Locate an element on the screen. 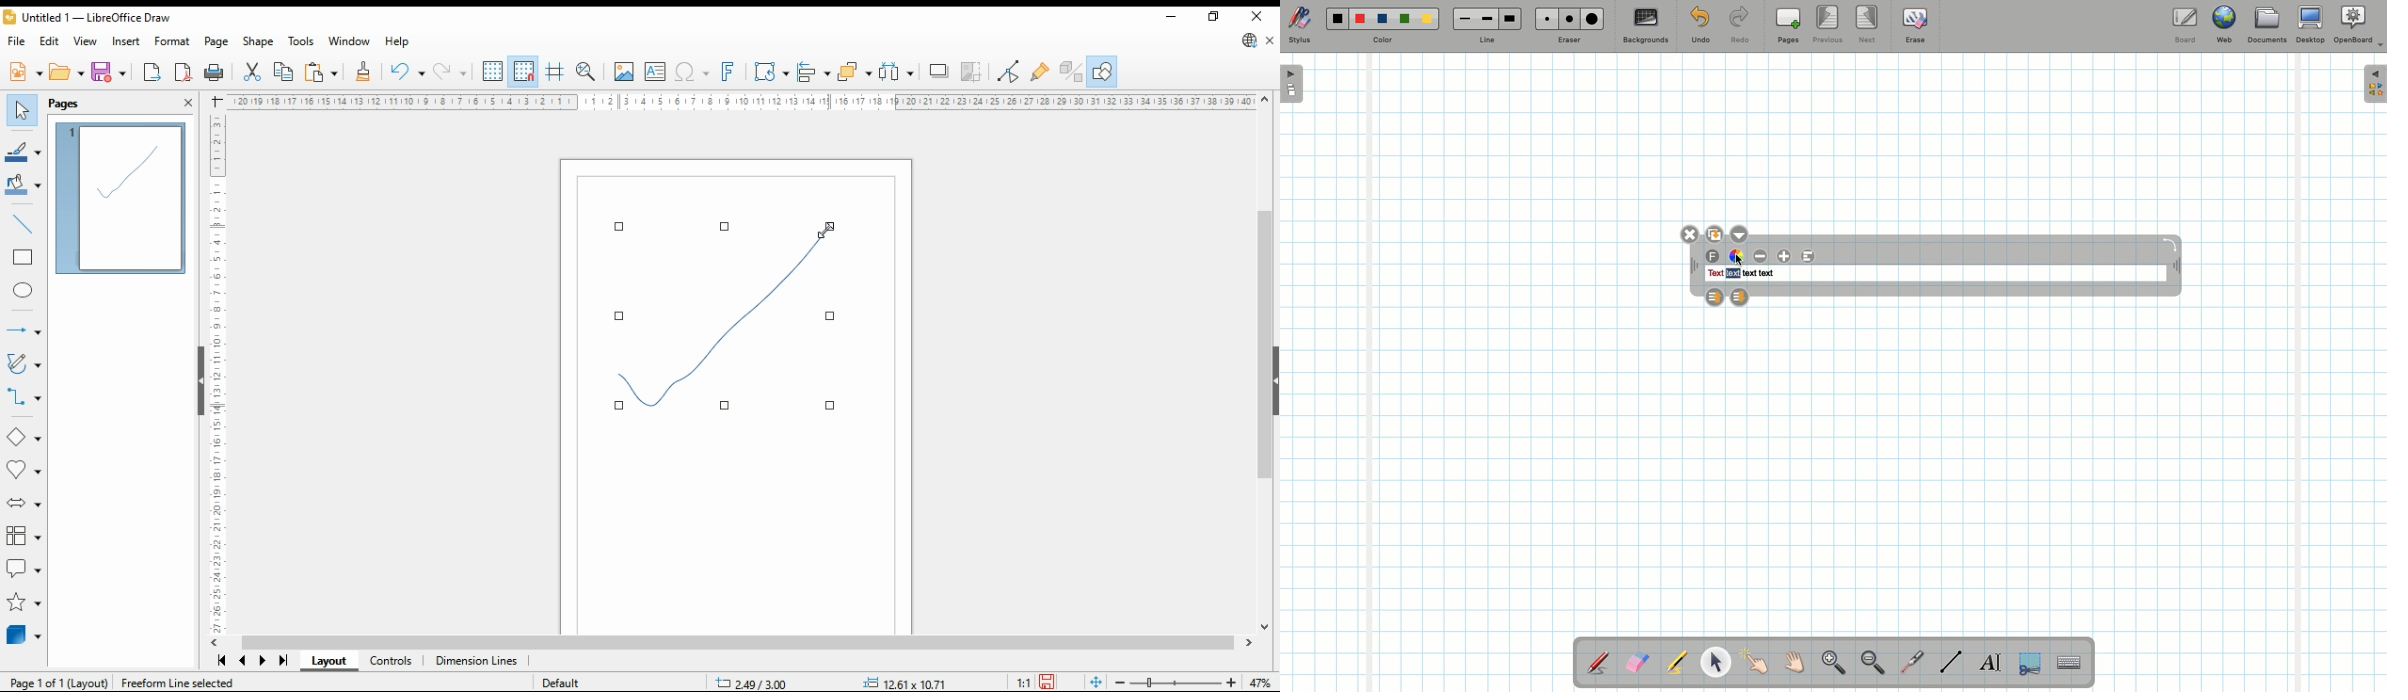  view is located at coordinates (87, 40).